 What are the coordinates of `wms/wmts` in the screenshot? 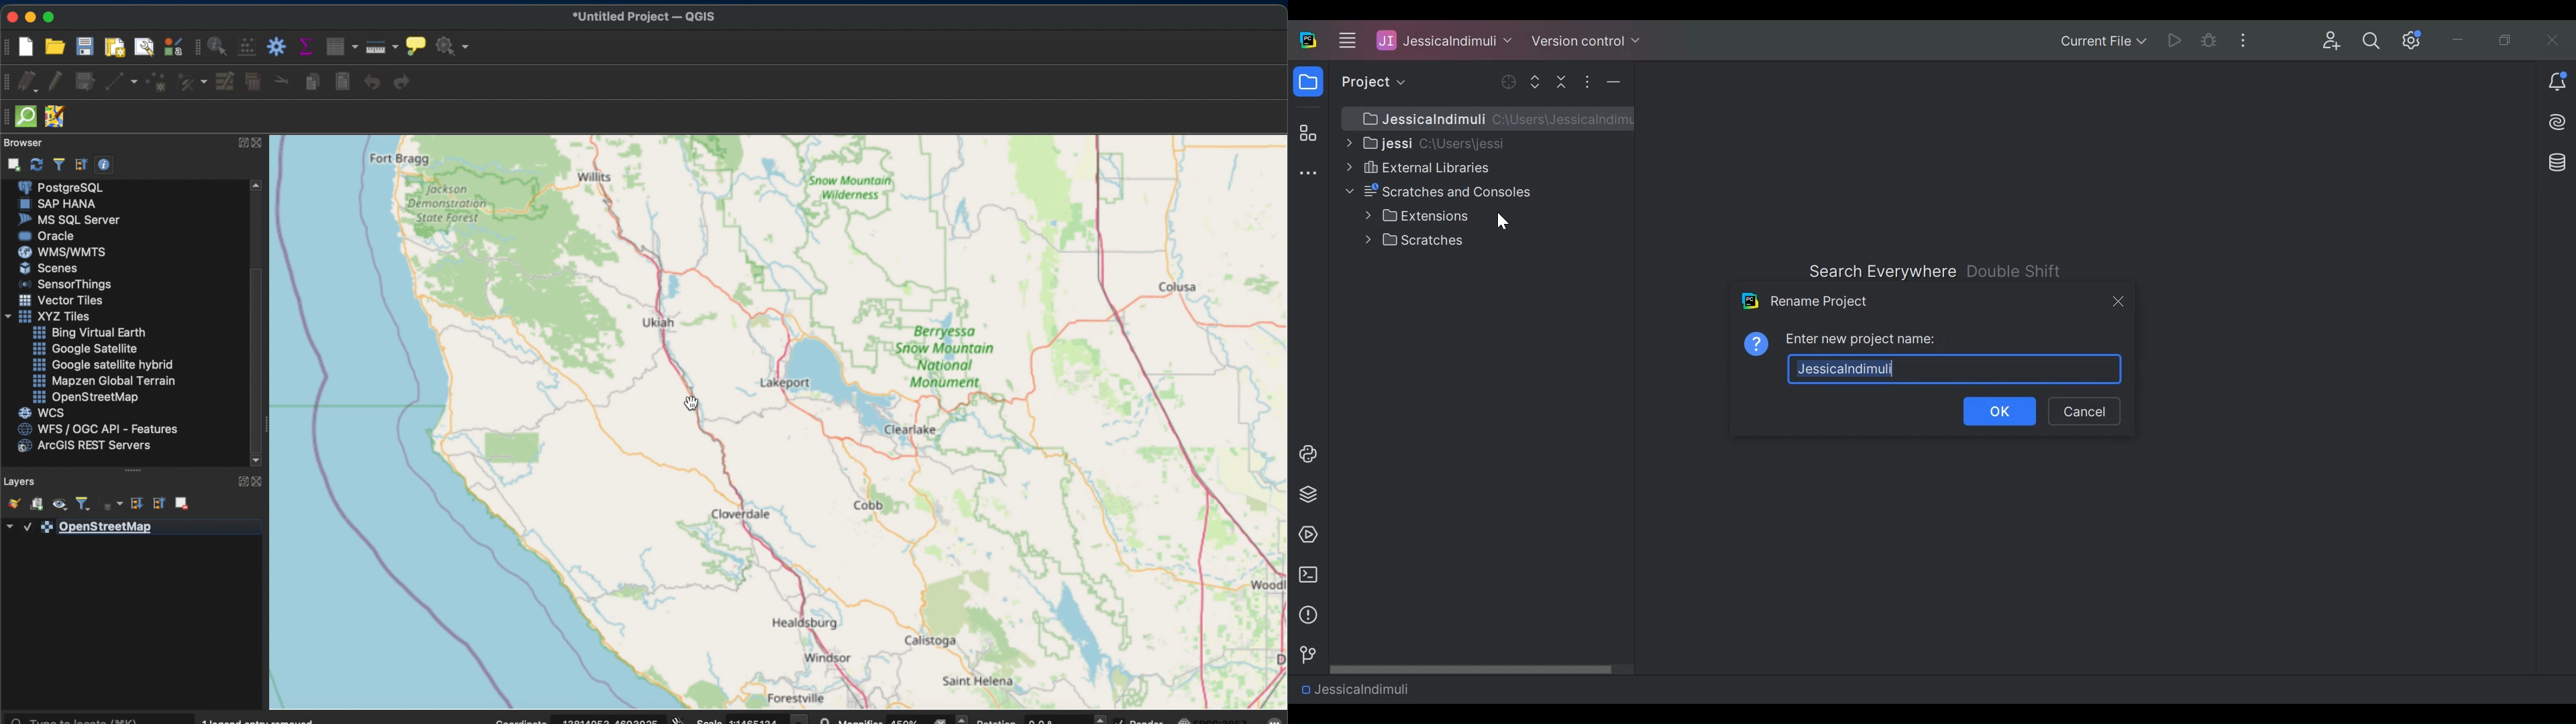 It's located at (59, 251).